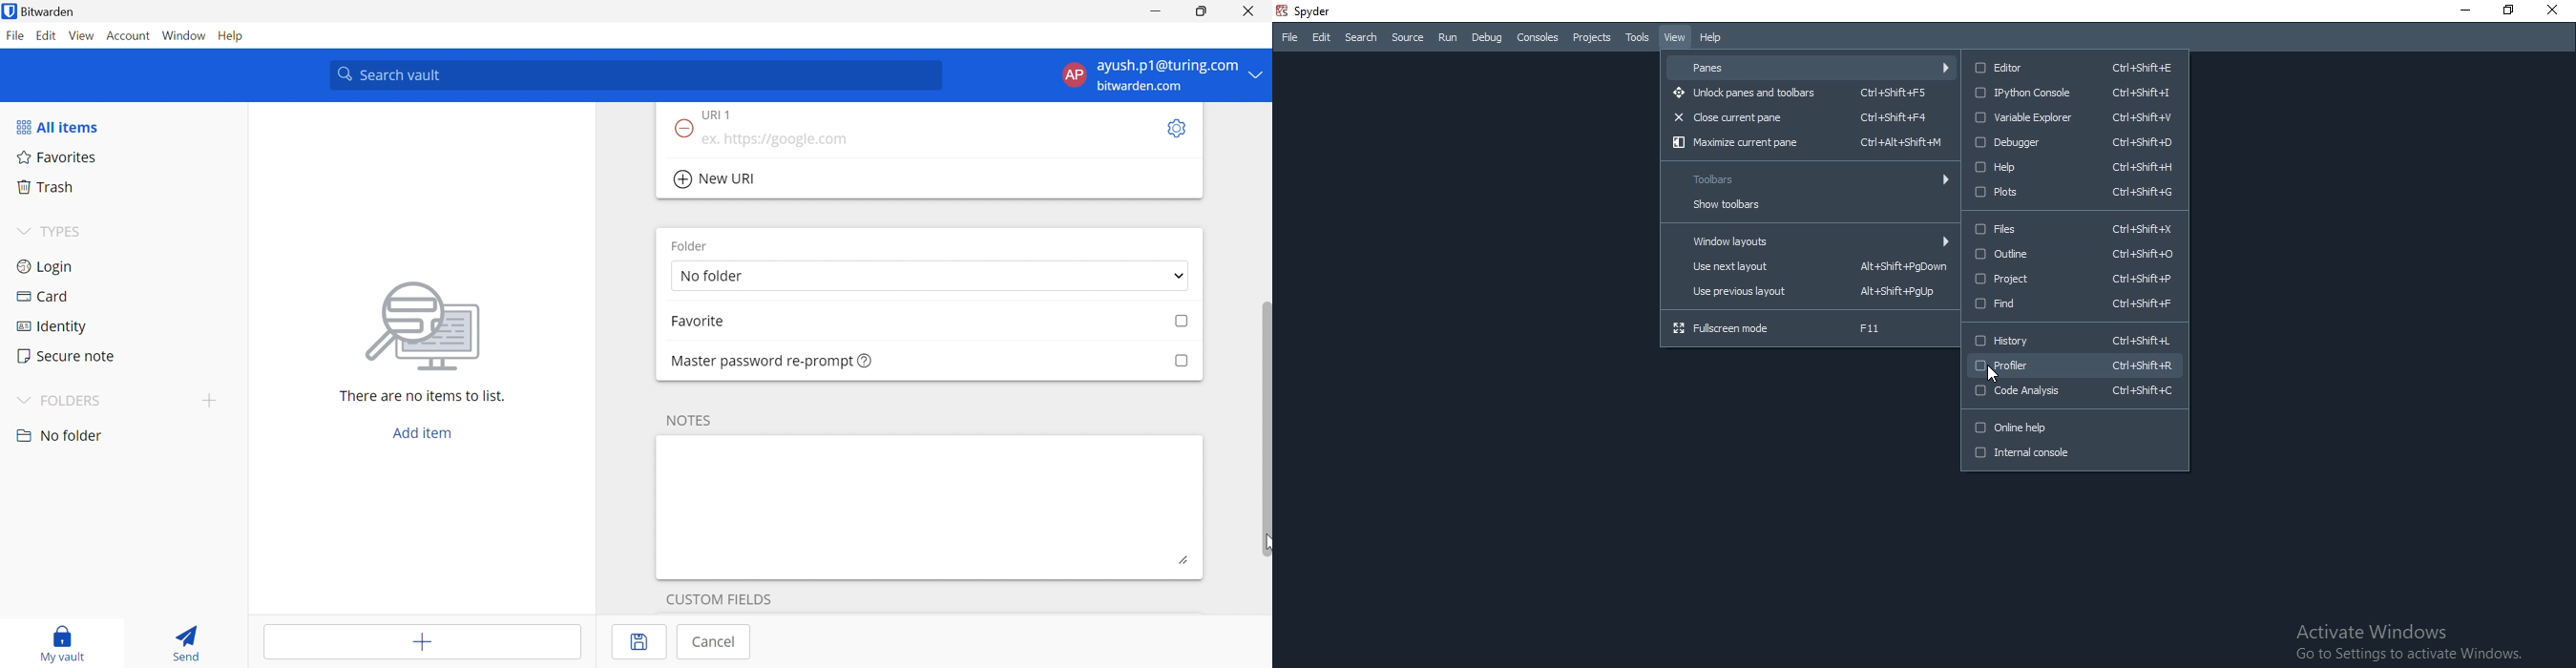 The width and height of the screenshot is (2576, 672). What do you see at coordinates (715, 641) in the screenshot?
I see `Cancel` at bounding box center [715, 641].